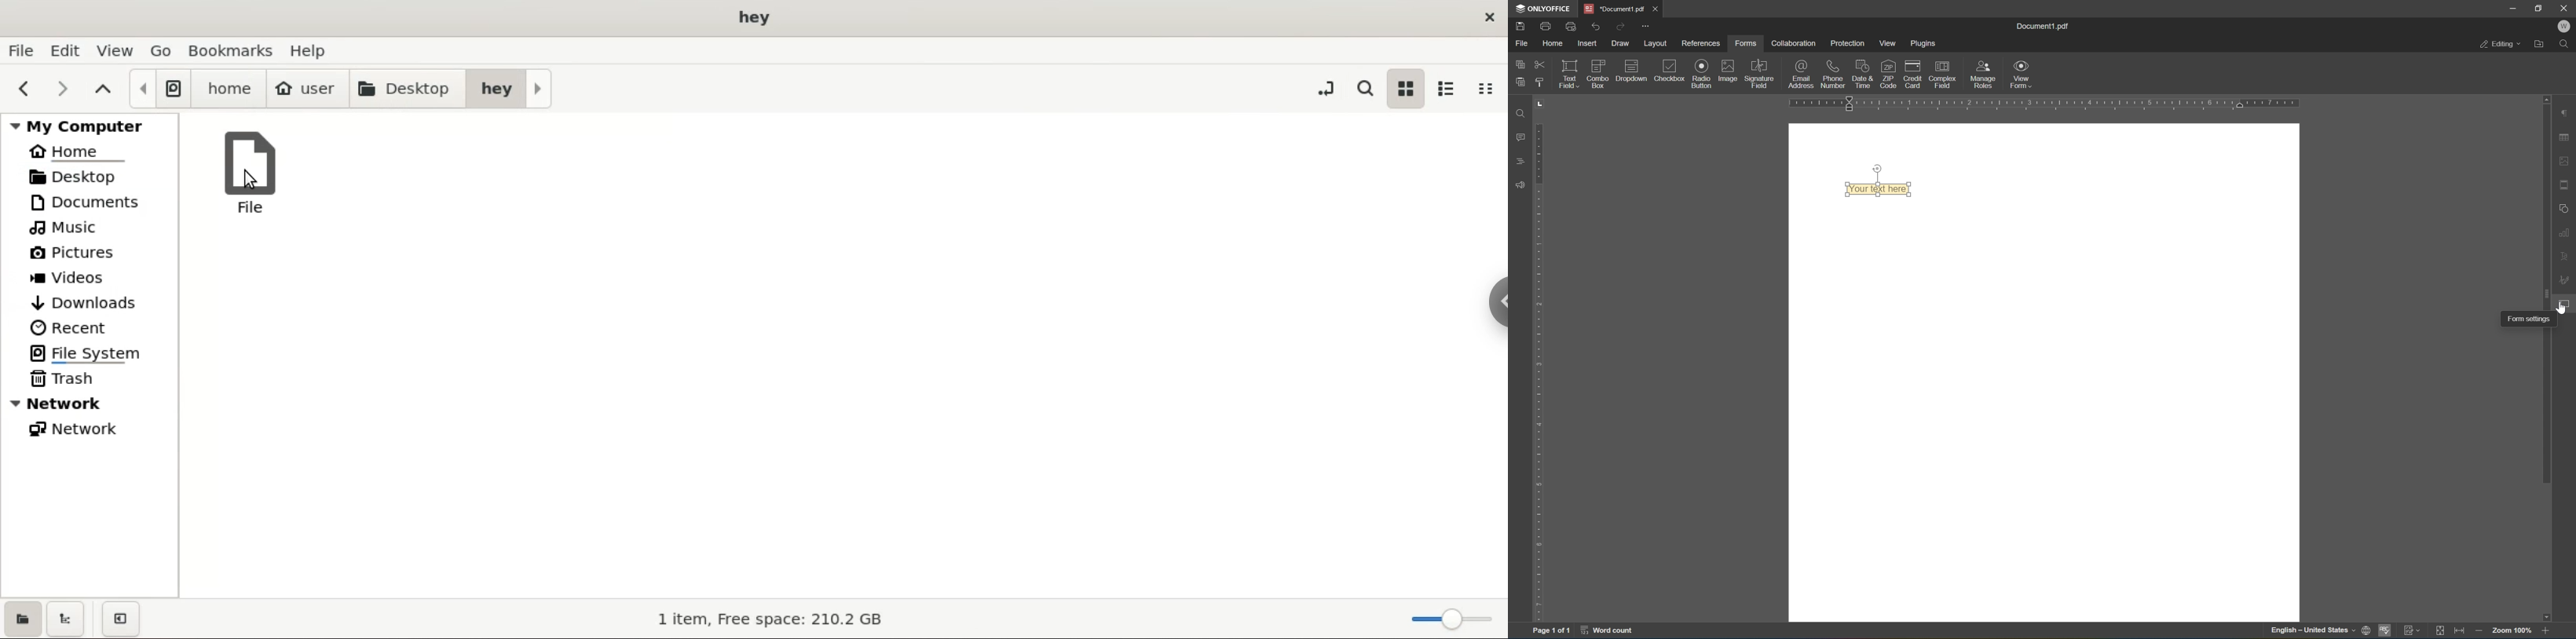  Describe the element at coordinates (1848, 43) in the screenshot. I see `protection` at that location.